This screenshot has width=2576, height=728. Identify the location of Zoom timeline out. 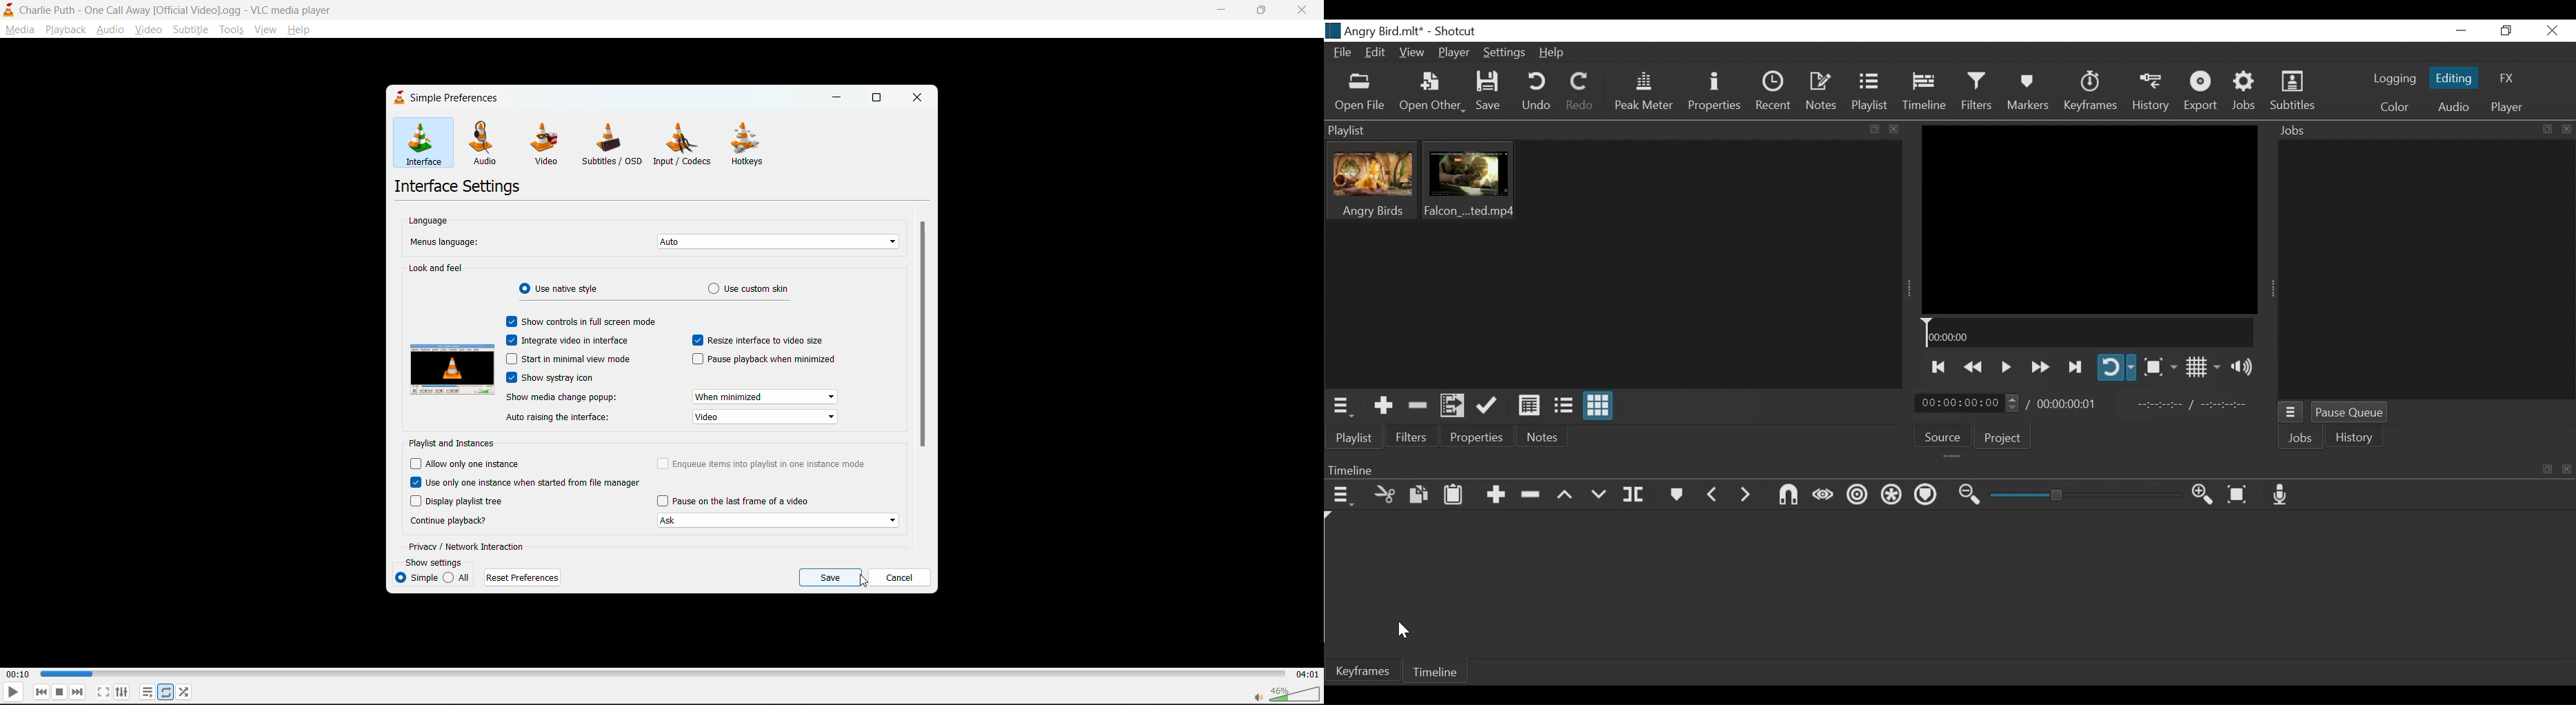
(1969, 495).